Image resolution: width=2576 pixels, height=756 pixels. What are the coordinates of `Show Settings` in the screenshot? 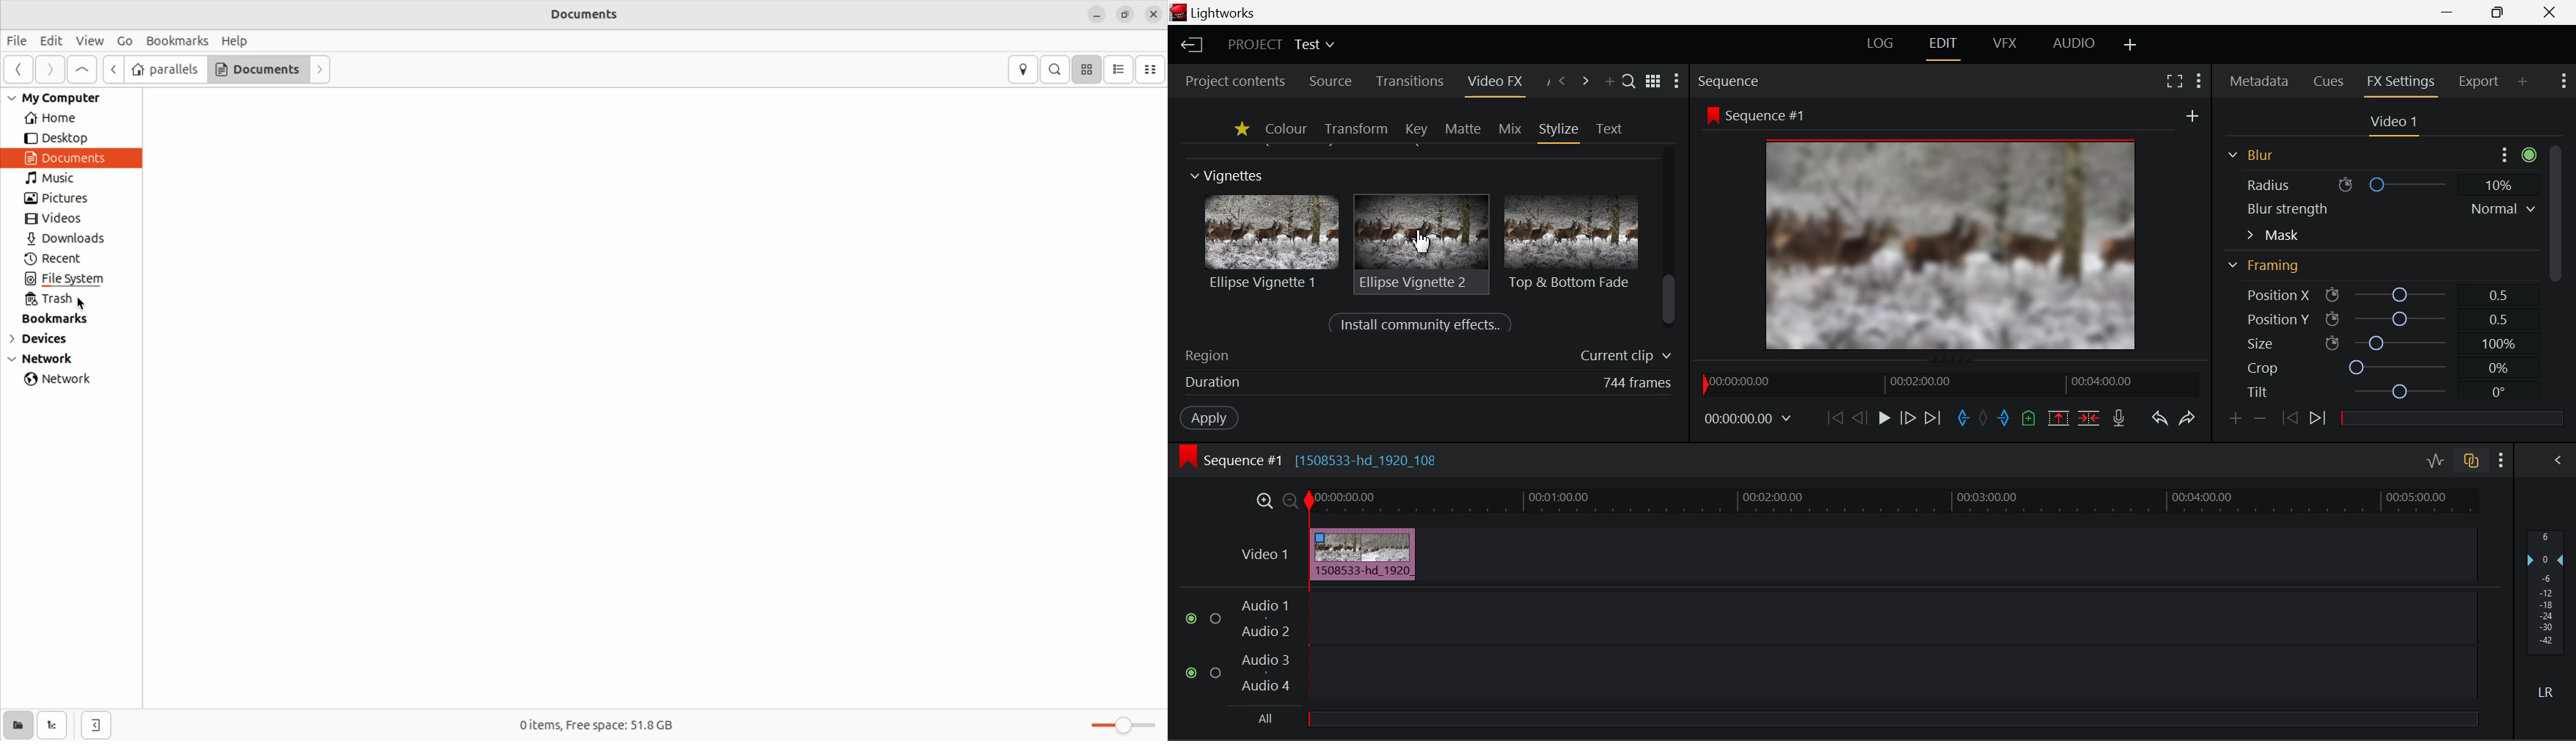 It's located at (2566, 83).